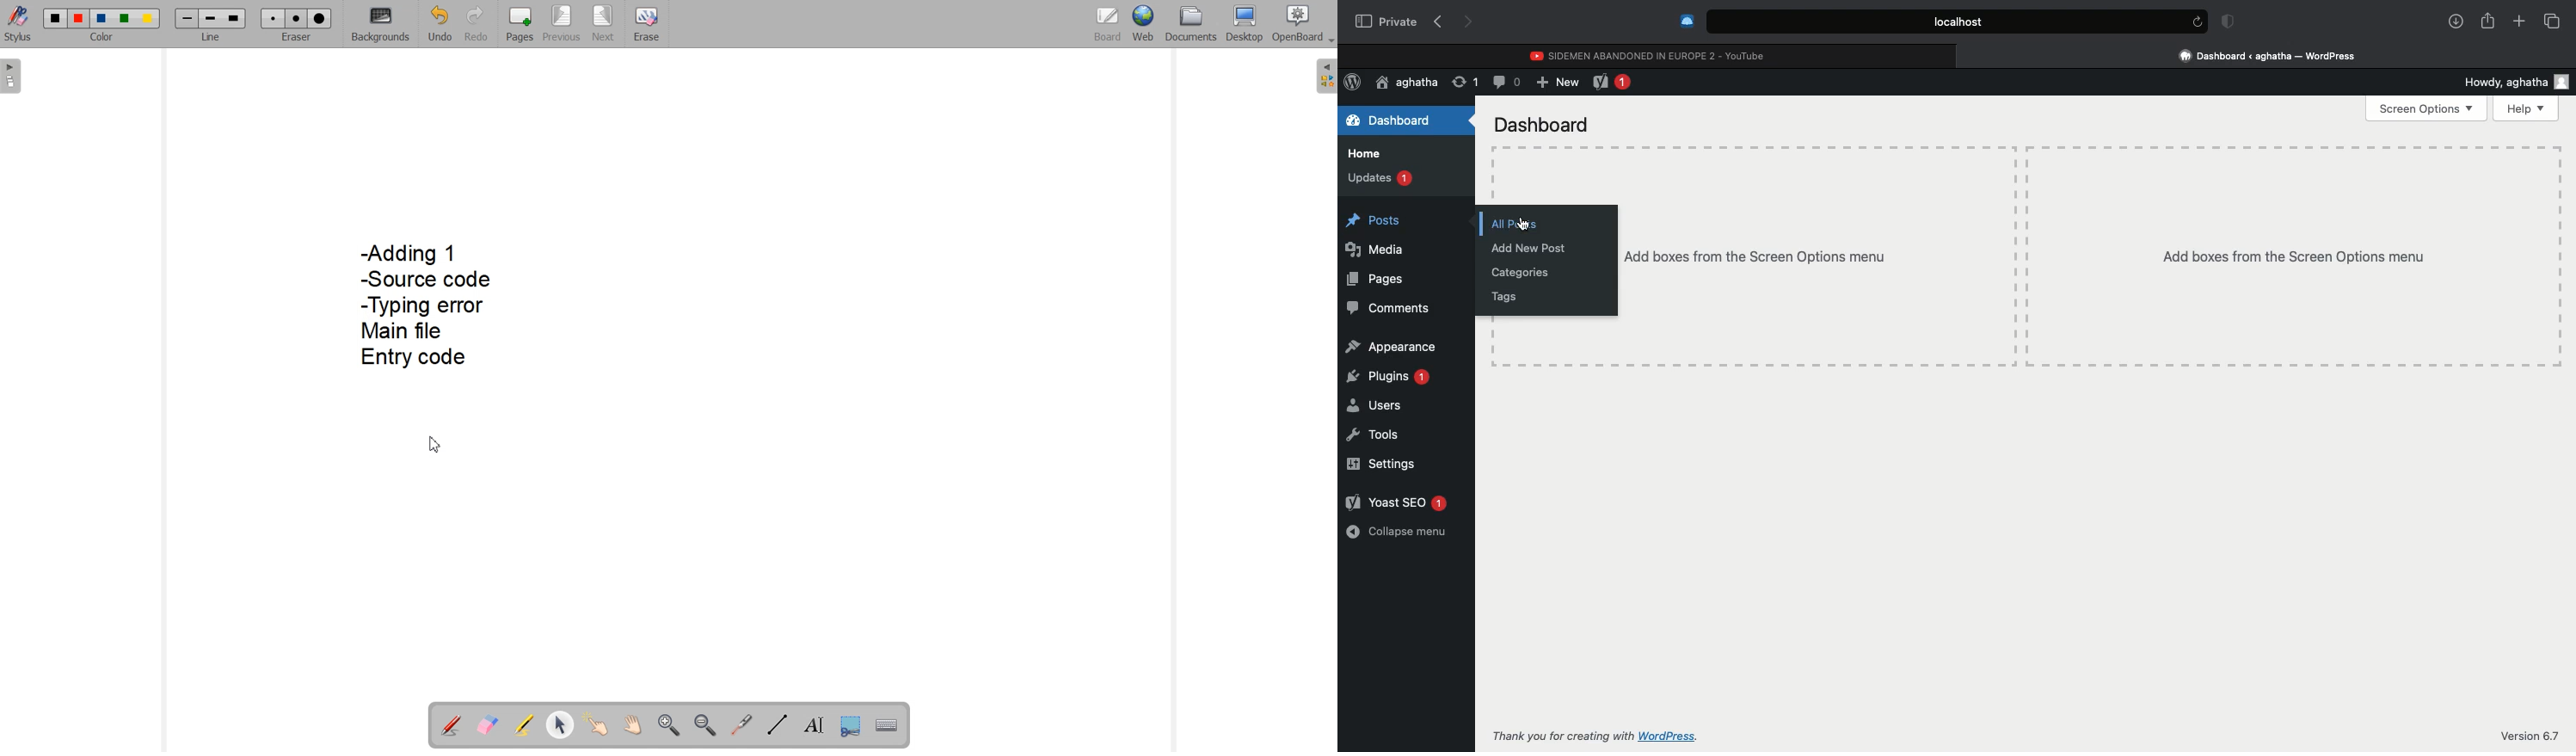 The height and width of the screenshot is (756, 2576). What do you see at coordinates (814, 723) in the screenshot?
I see `Write text` at bounding box center [814, 723].